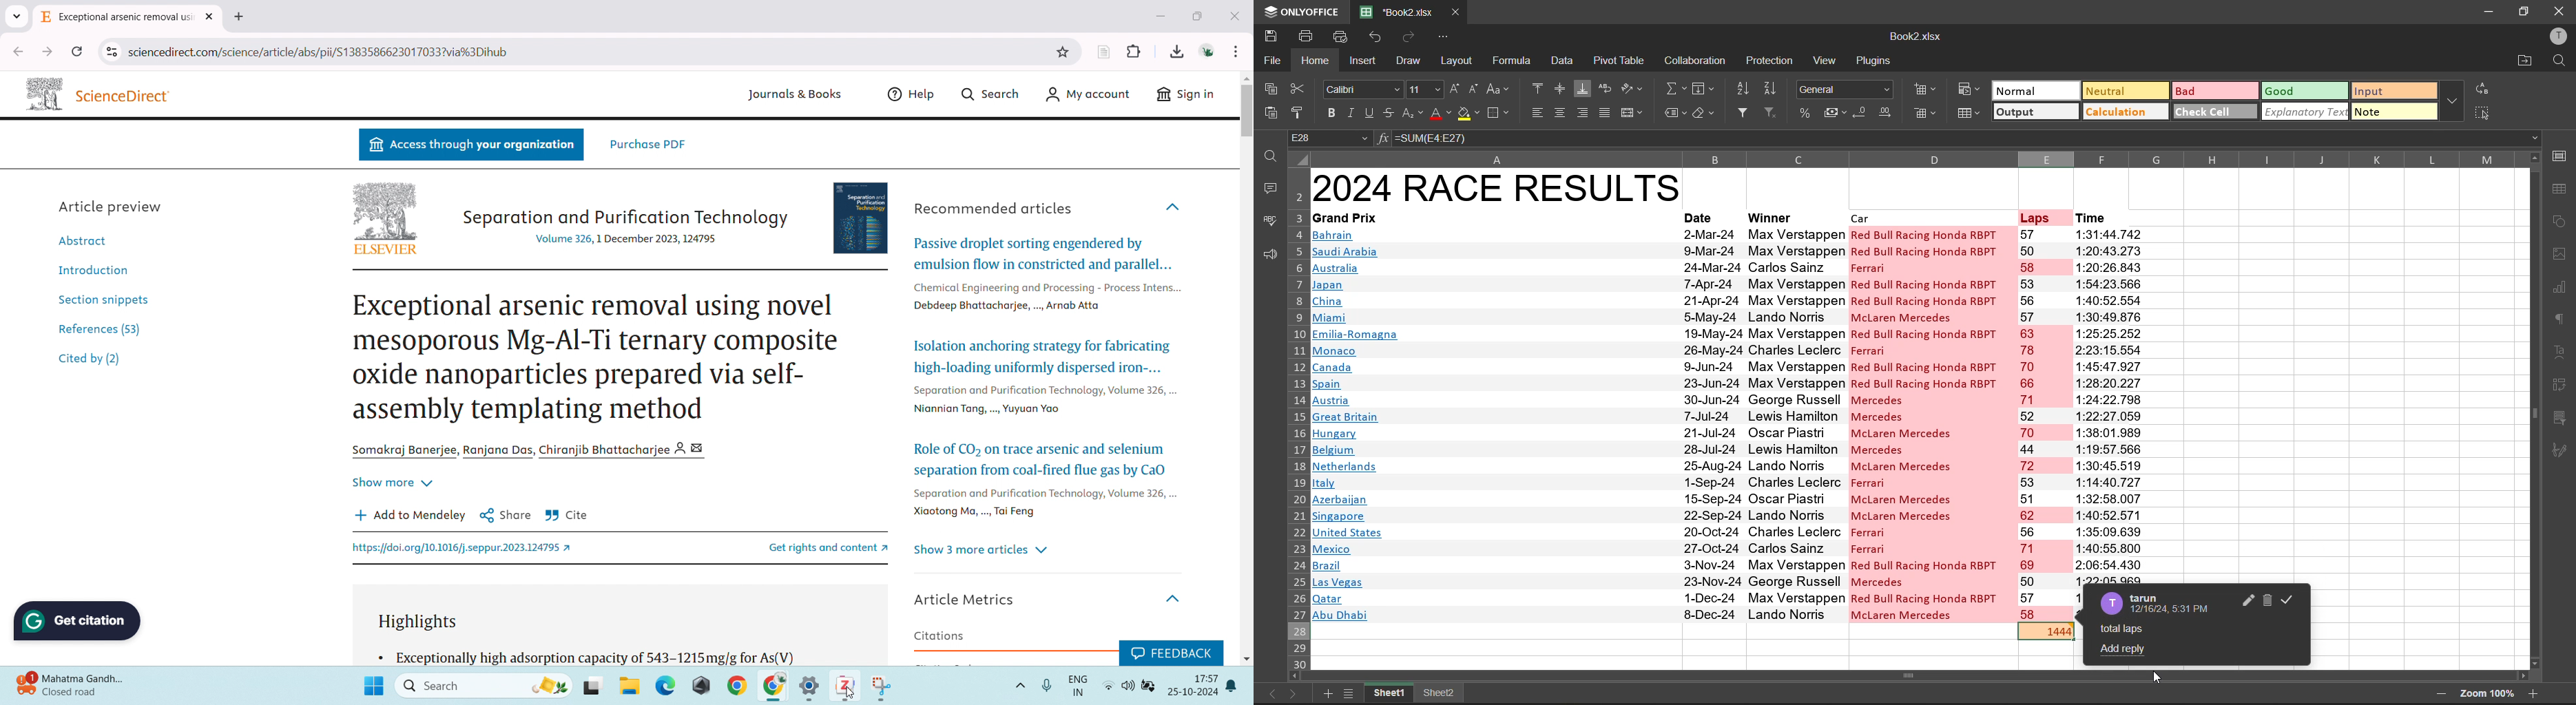 This screenshot has height=728, width=2576. What do you see at coordinates (1774, 87) in the screenshot?
I see `sort descending` at bounding box center [1774, 87].